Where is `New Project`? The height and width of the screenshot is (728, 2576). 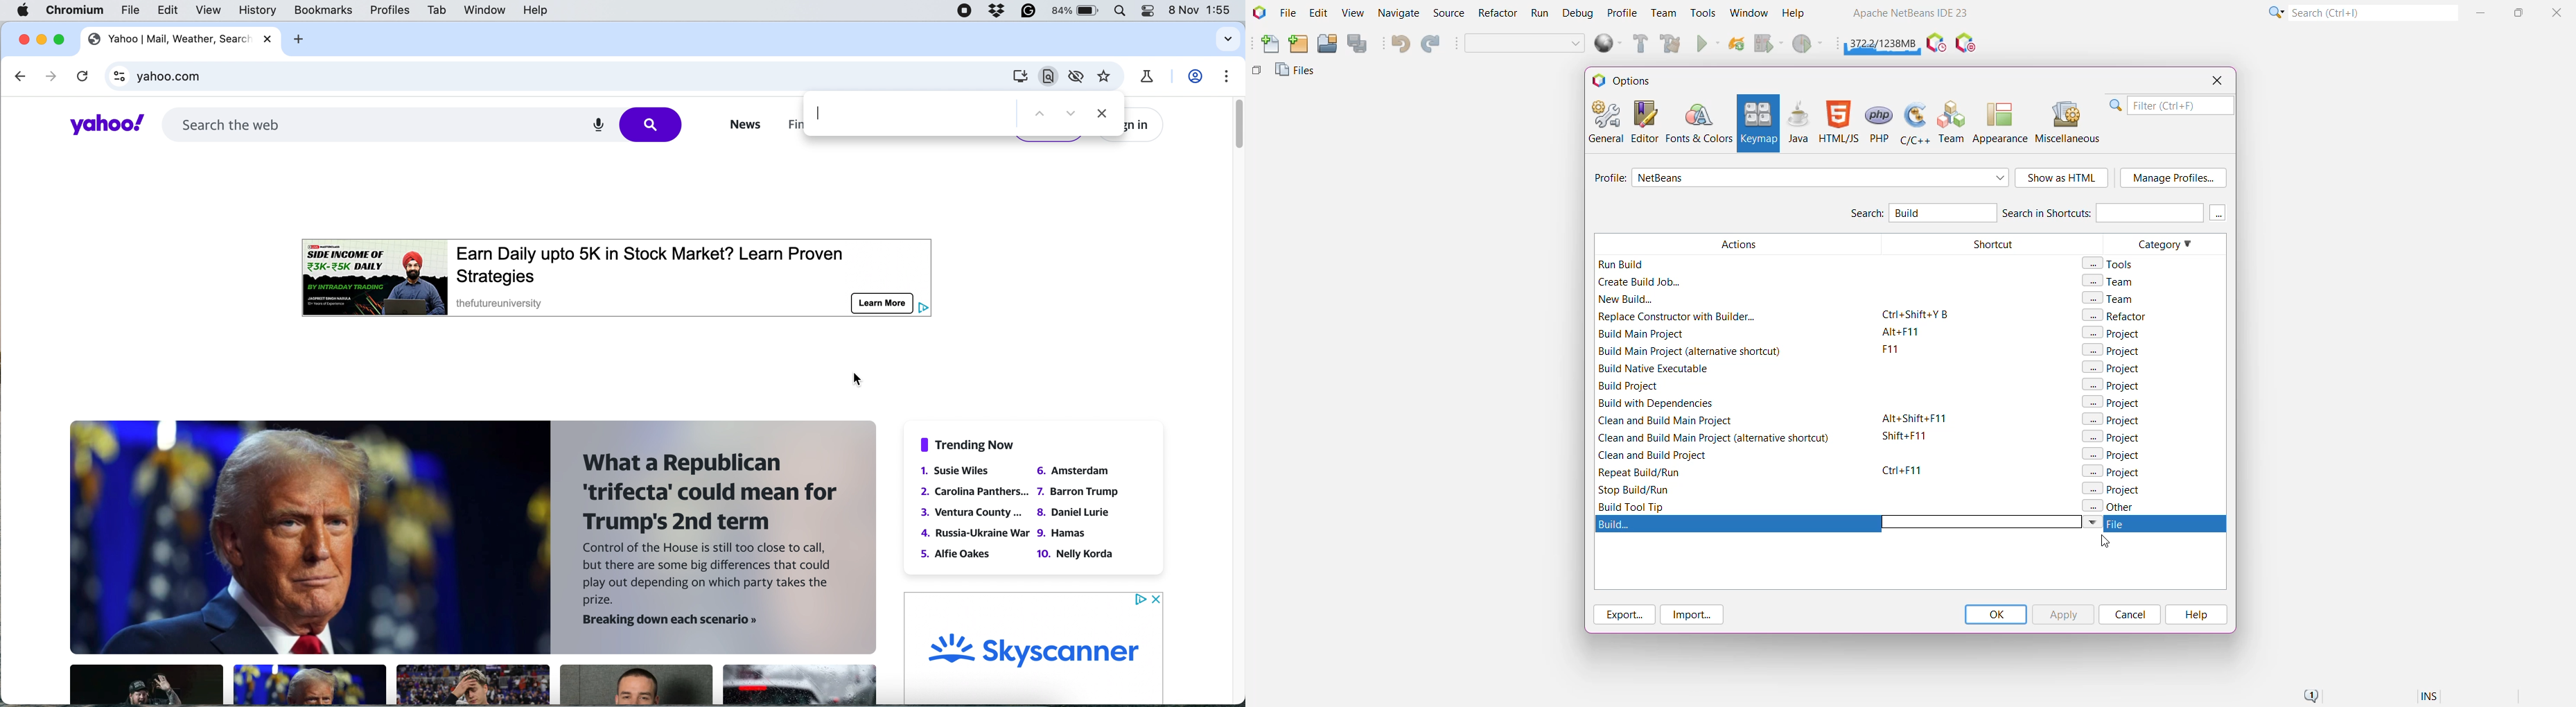
New Project is located at coordinates (1298, 44).